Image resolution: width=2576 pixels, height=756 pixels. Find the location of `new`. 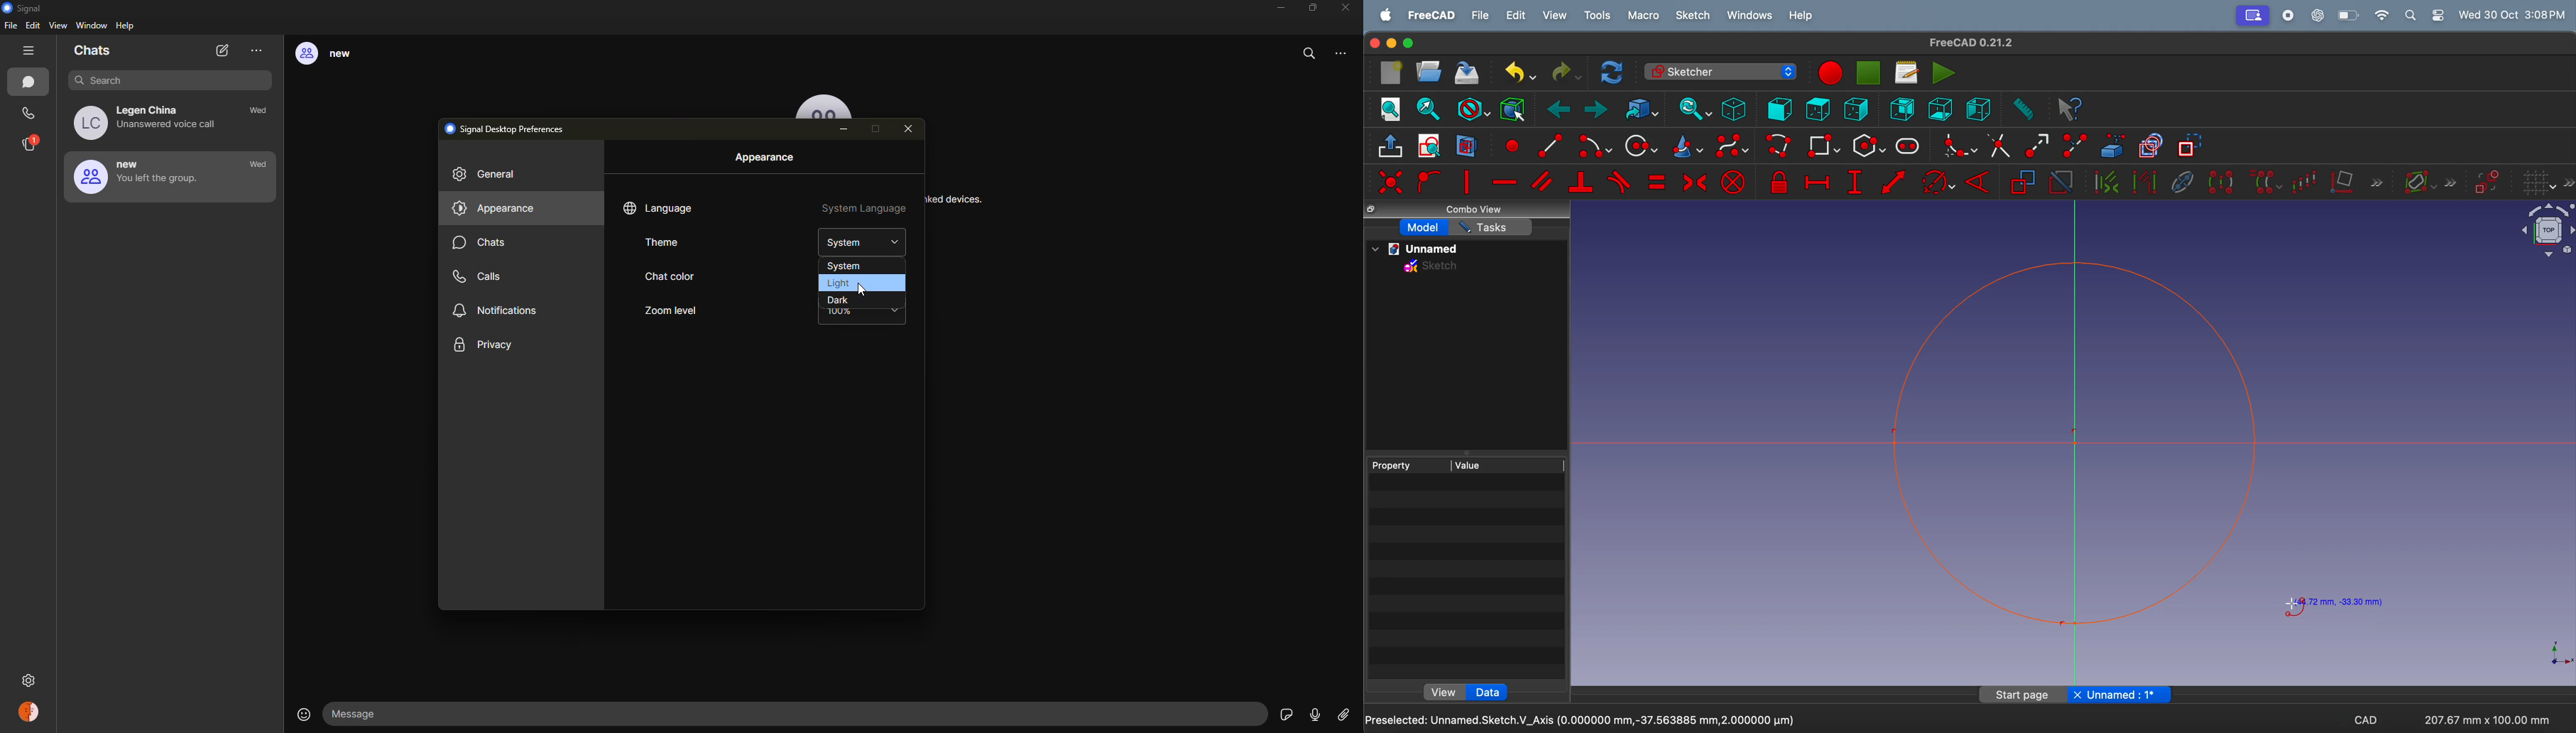

new is located at coordinates (141, 176).